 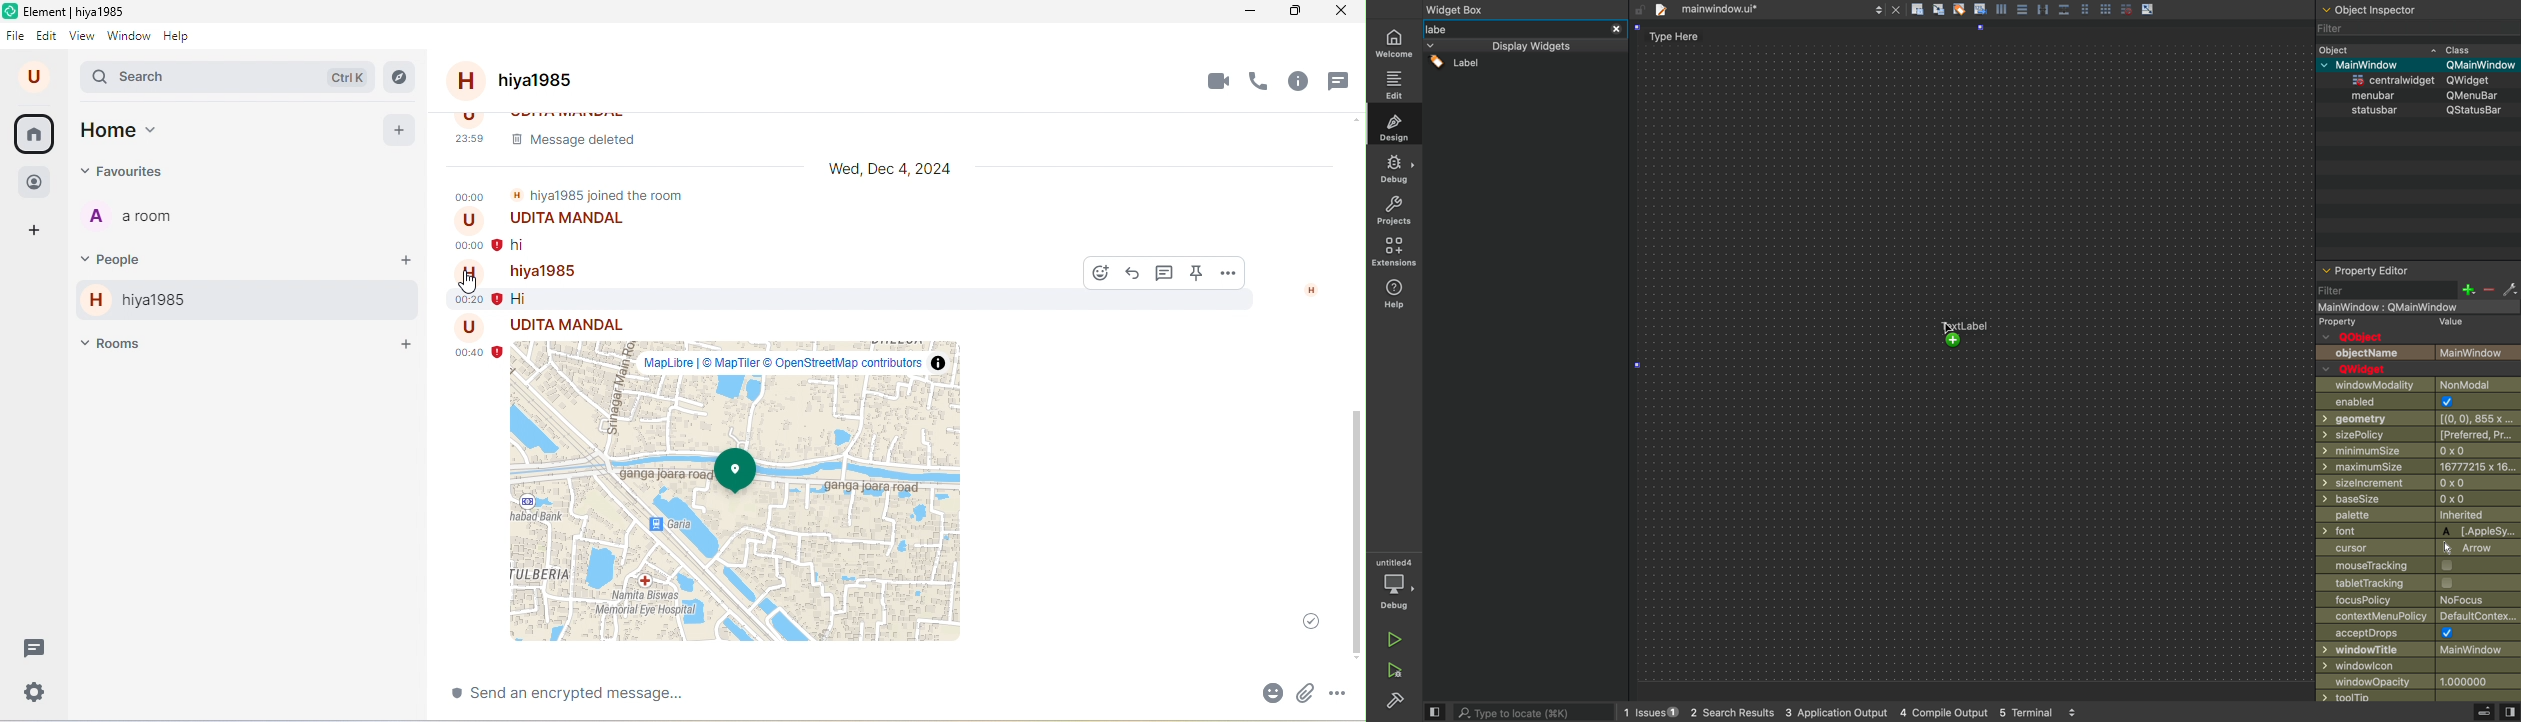 I want to click on hiya 1985, so click(x=134, y=301).